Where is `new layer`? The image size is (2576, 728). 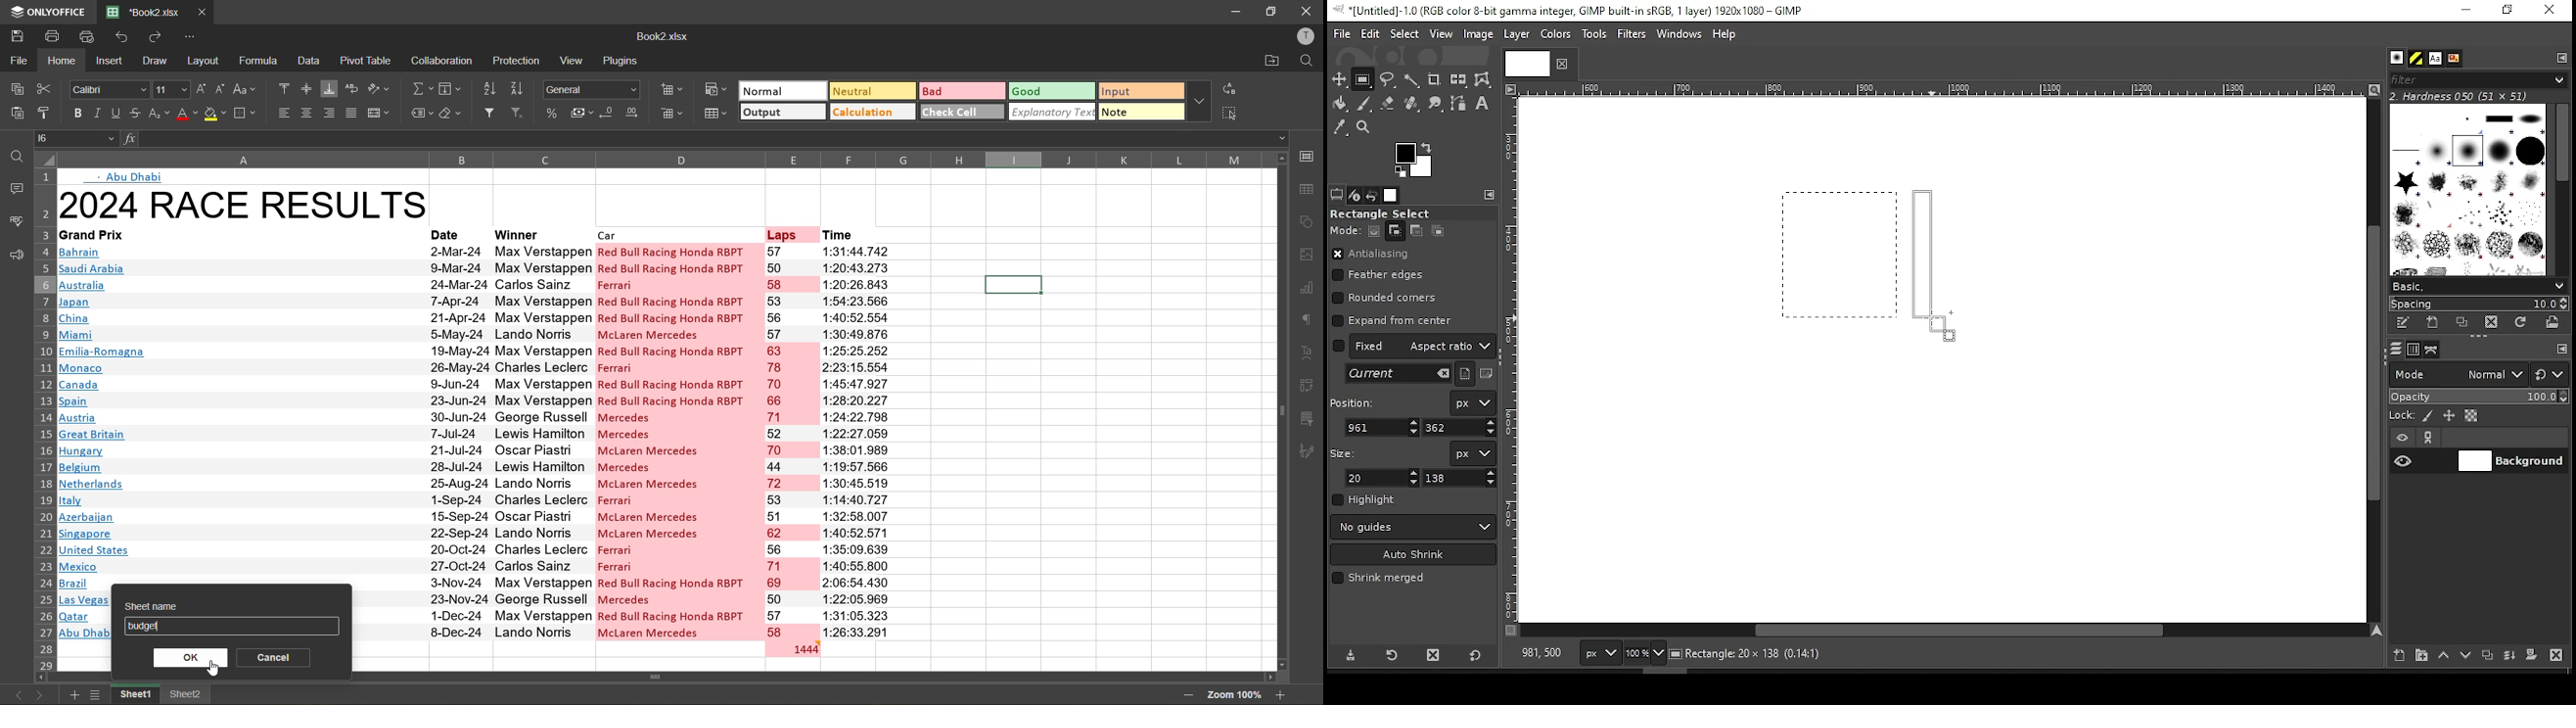
new layer is located at coordinates (2395, 653).